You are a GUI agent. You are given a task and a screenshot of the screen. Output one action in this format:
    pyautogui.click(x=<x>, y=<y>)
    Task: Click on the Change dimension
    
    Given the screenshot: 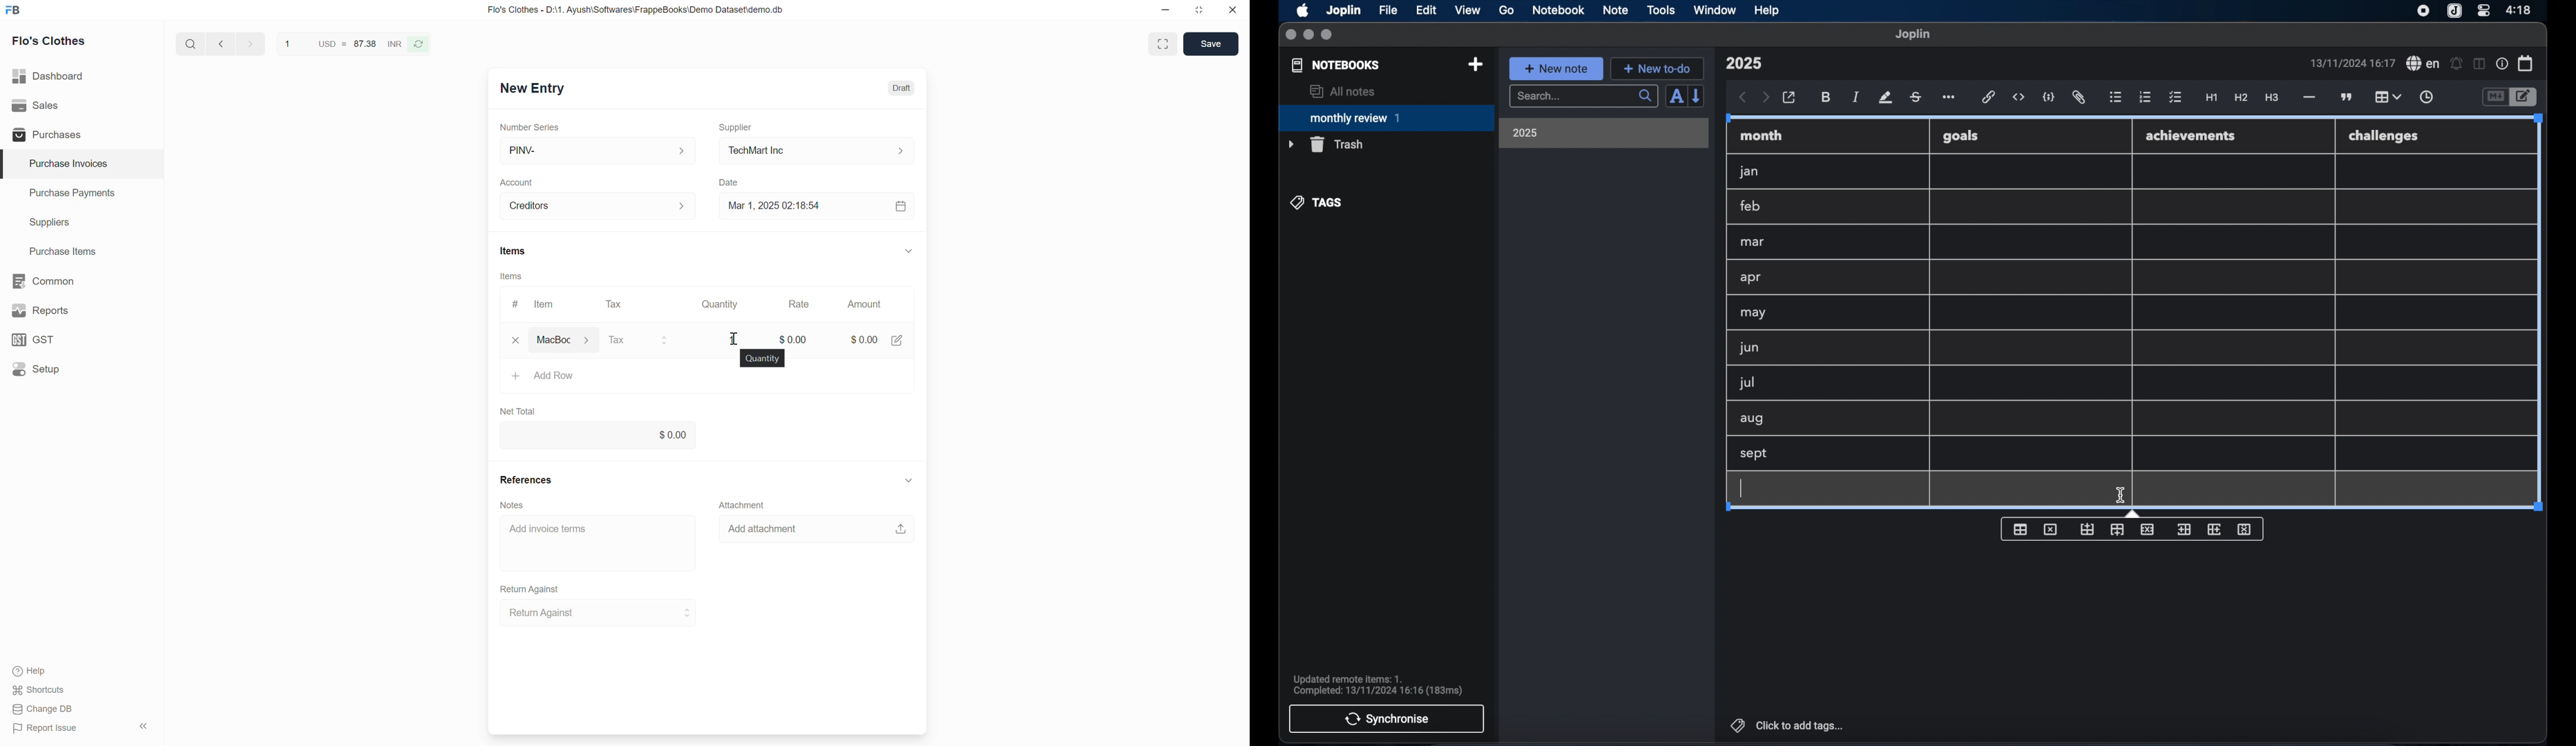 What is the action you would take?
    pyautogui.click(x=1199, y=10)
    